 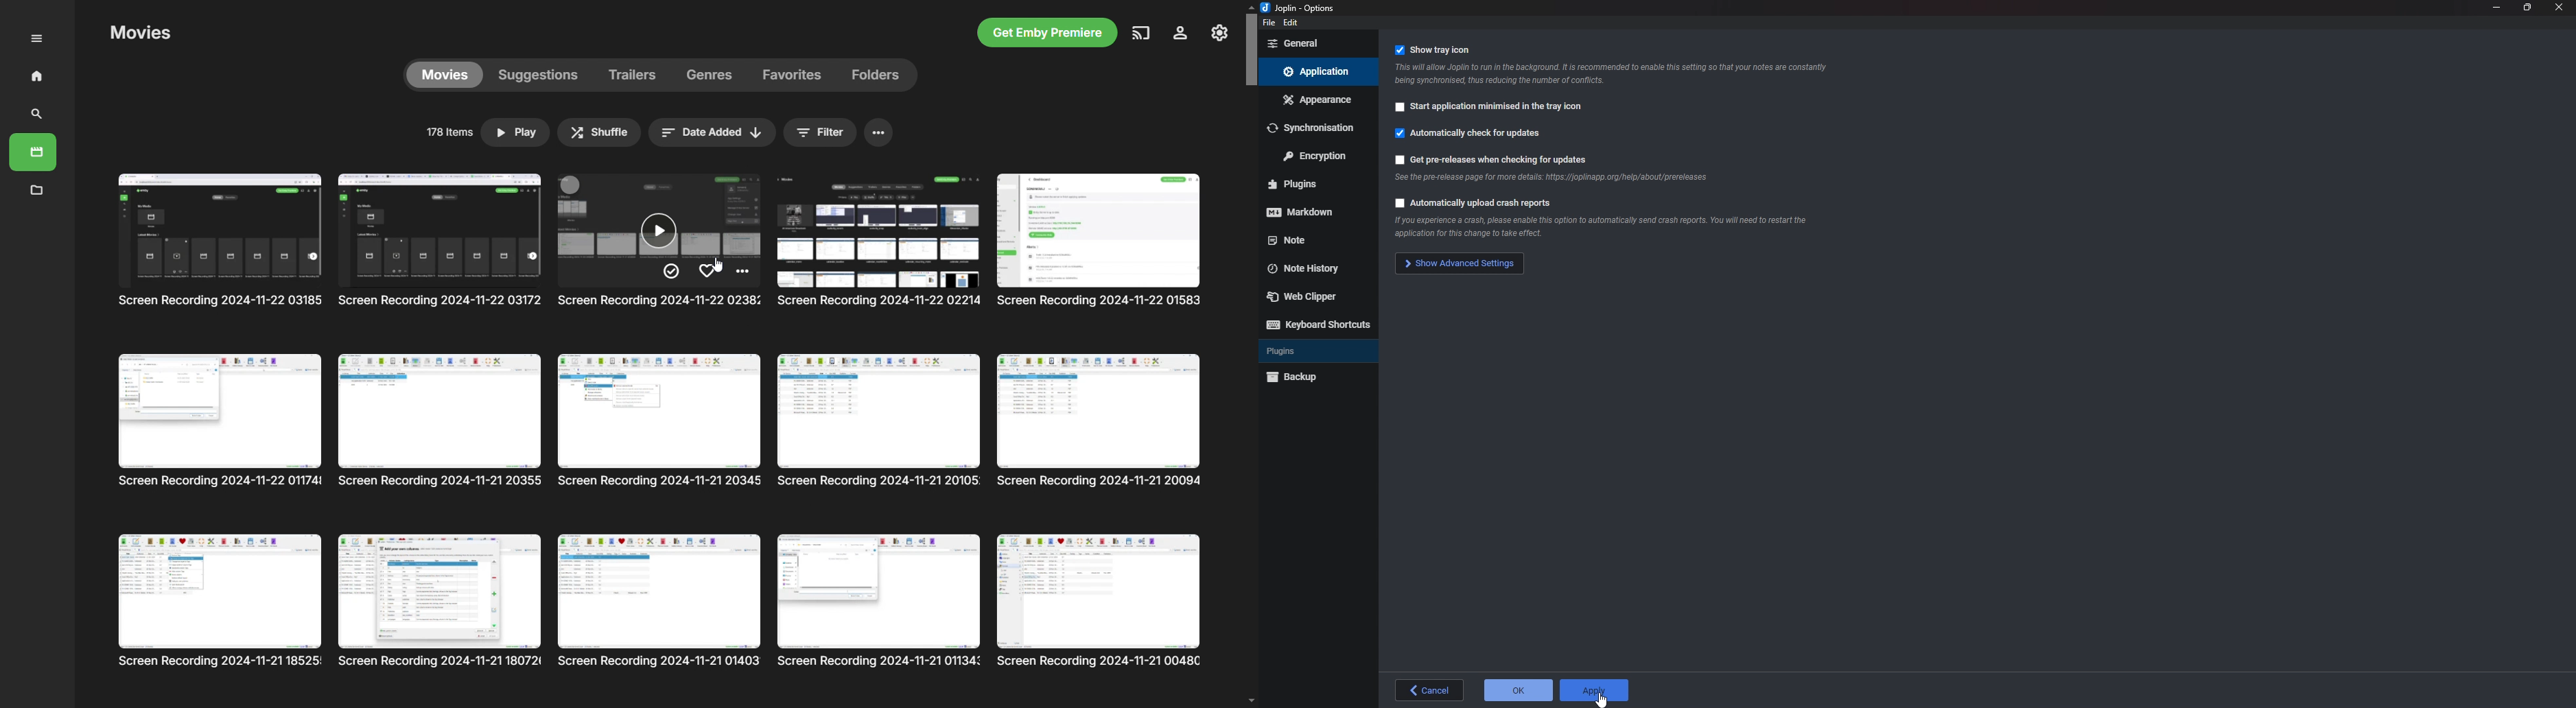 What do you see at coordinates (661, 420) in the screenshot?
I see `` at bounding box center [661, 420].